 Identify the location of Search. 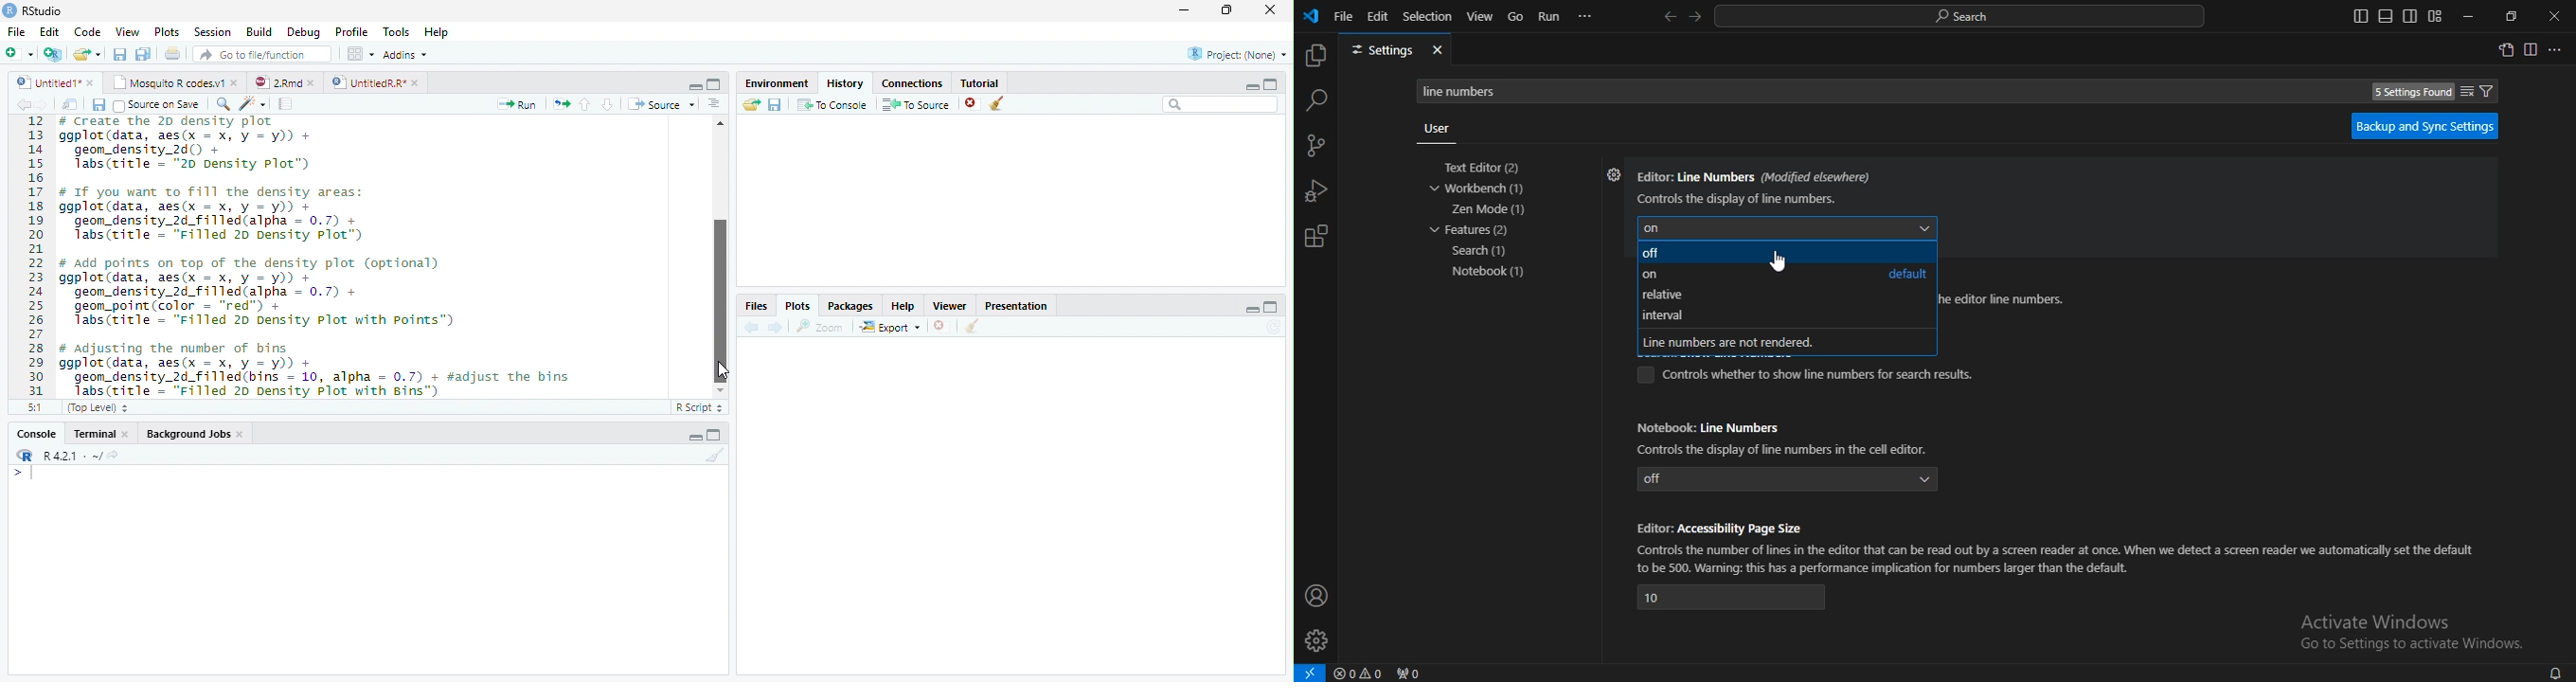
(1221, 104).